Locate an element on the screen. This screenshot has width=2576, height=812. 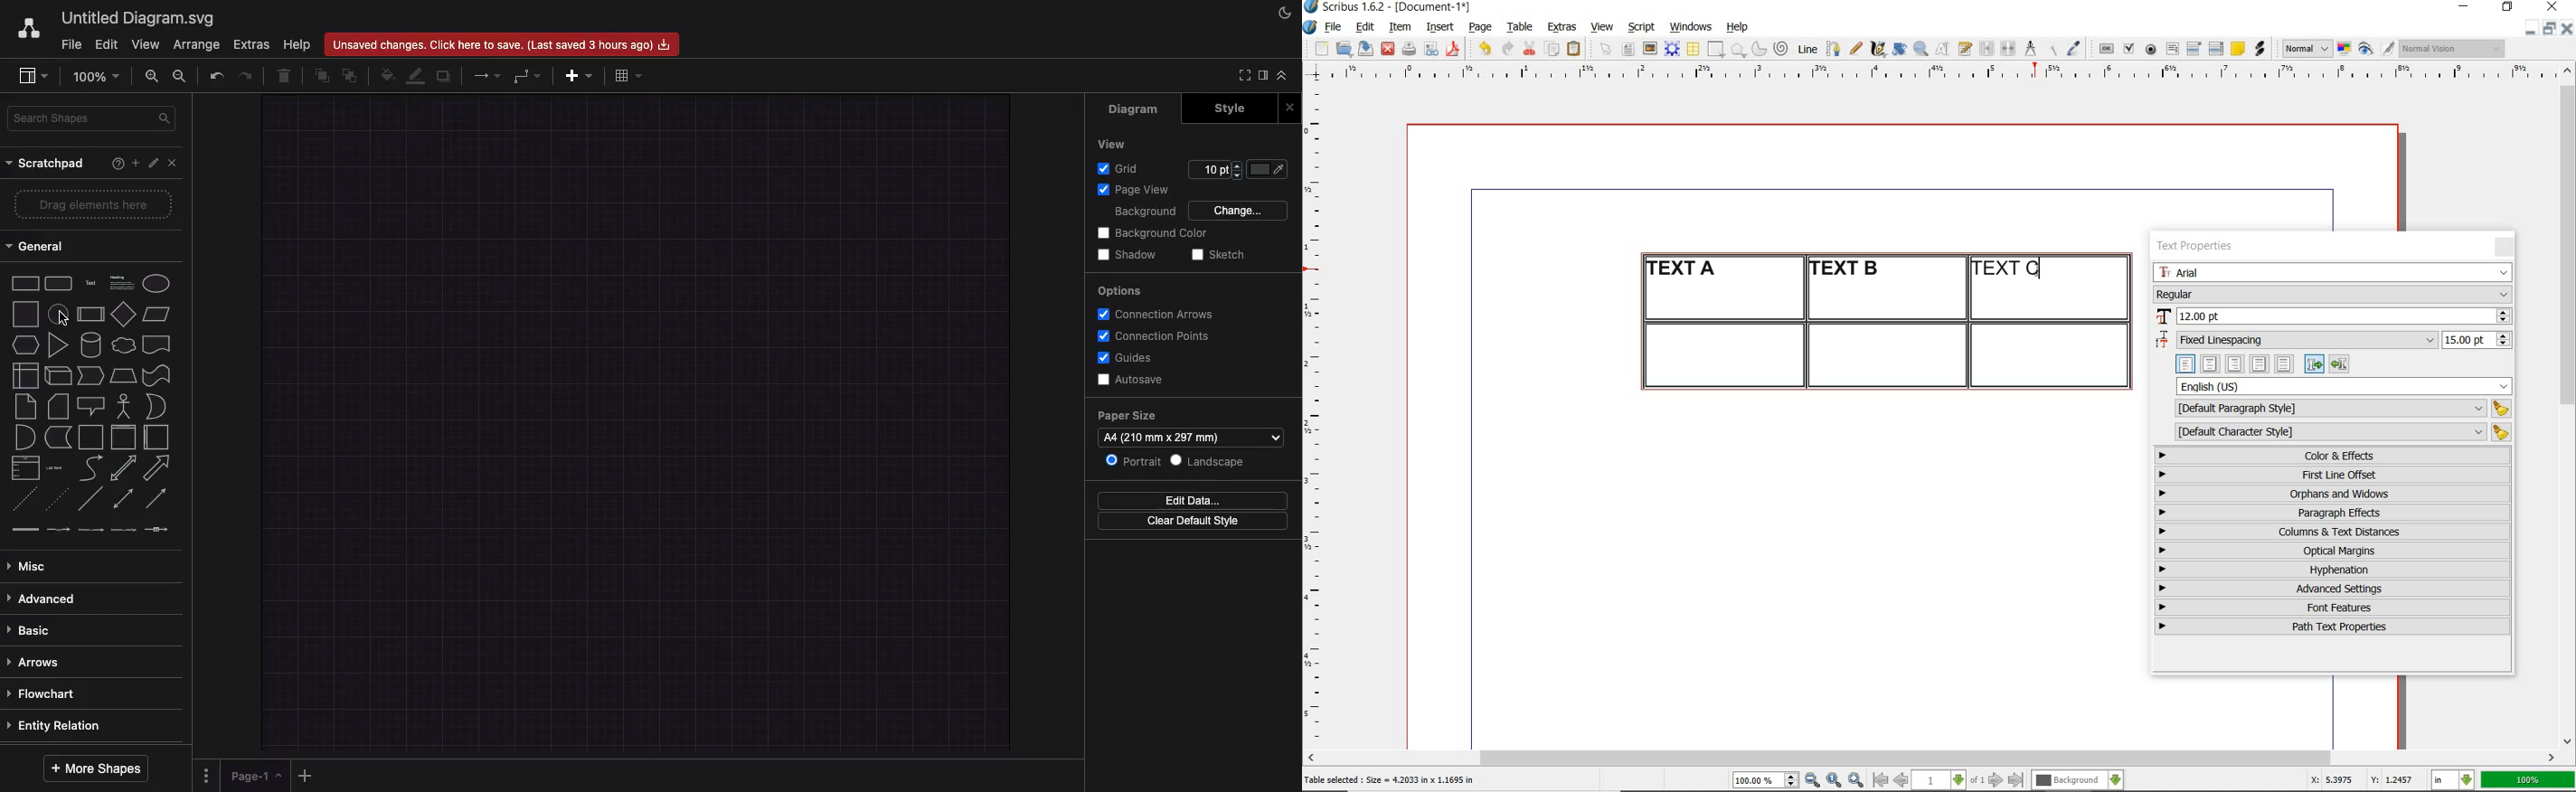
Bezier curve is located at coordinates (1832, 49).